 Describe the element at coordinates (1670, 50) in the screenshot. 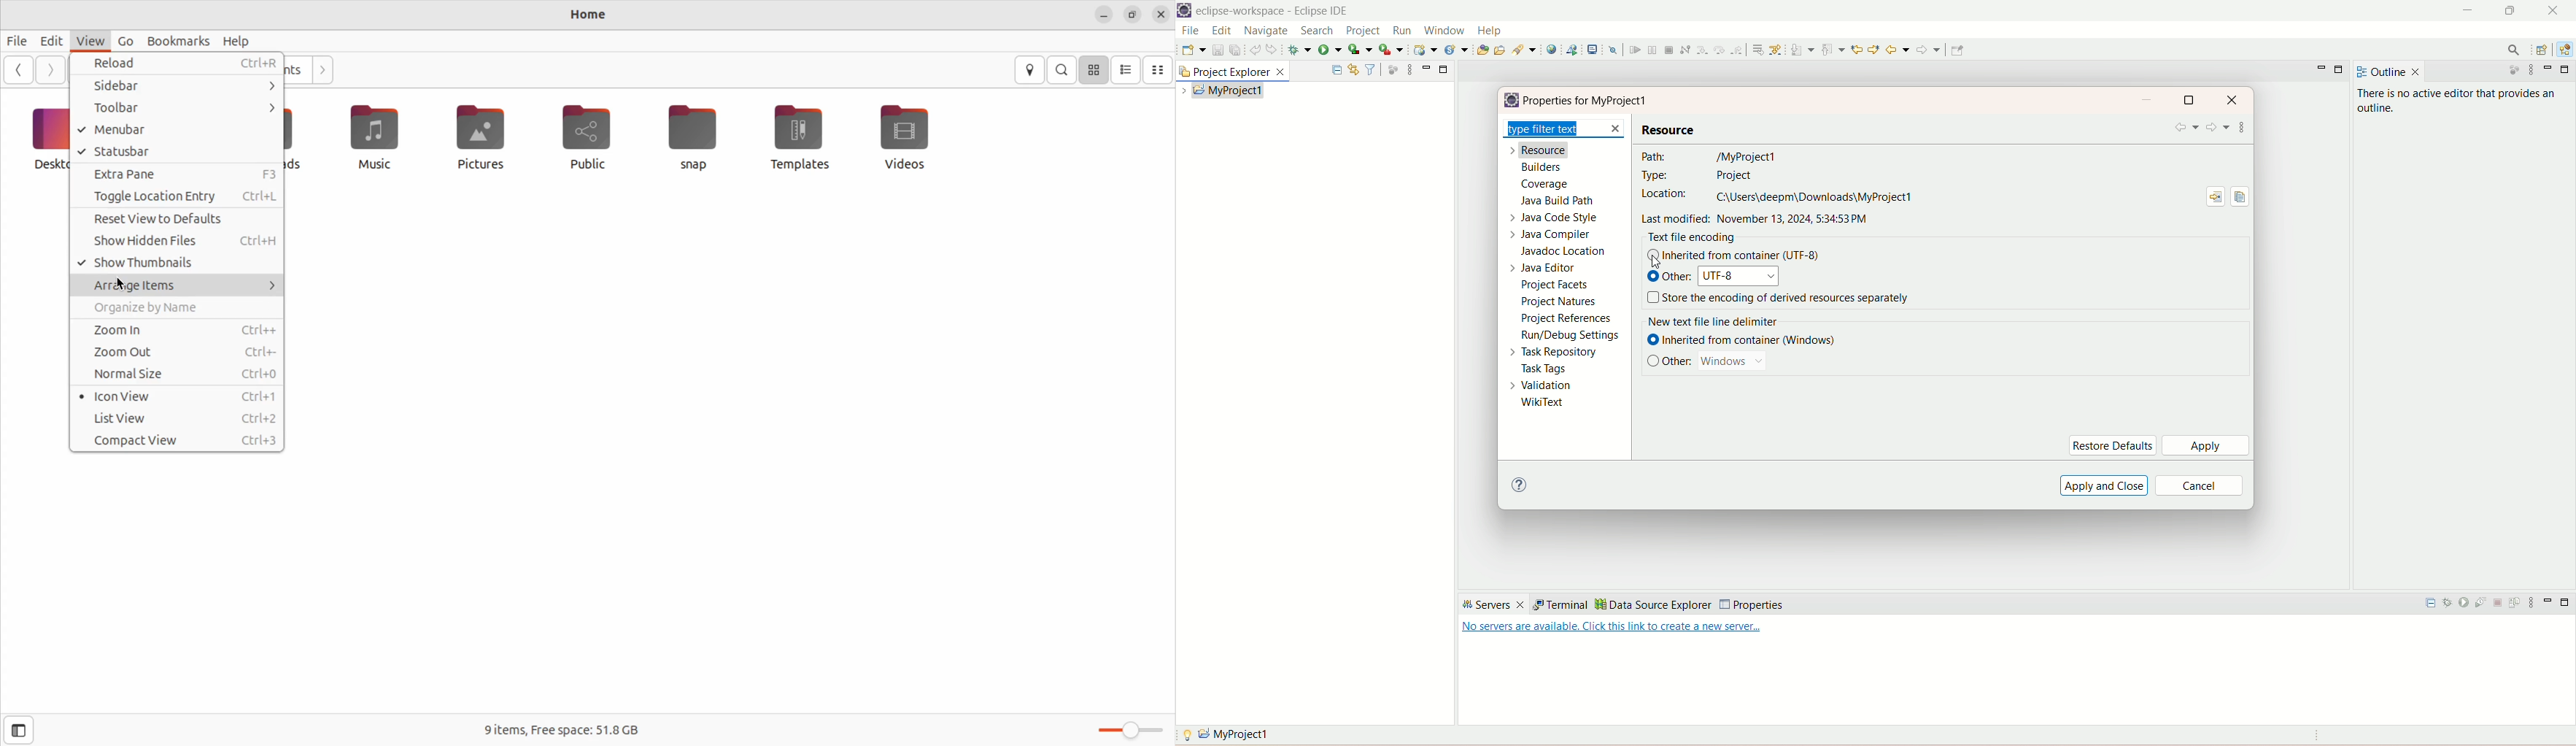

I see `terminate` at that location.